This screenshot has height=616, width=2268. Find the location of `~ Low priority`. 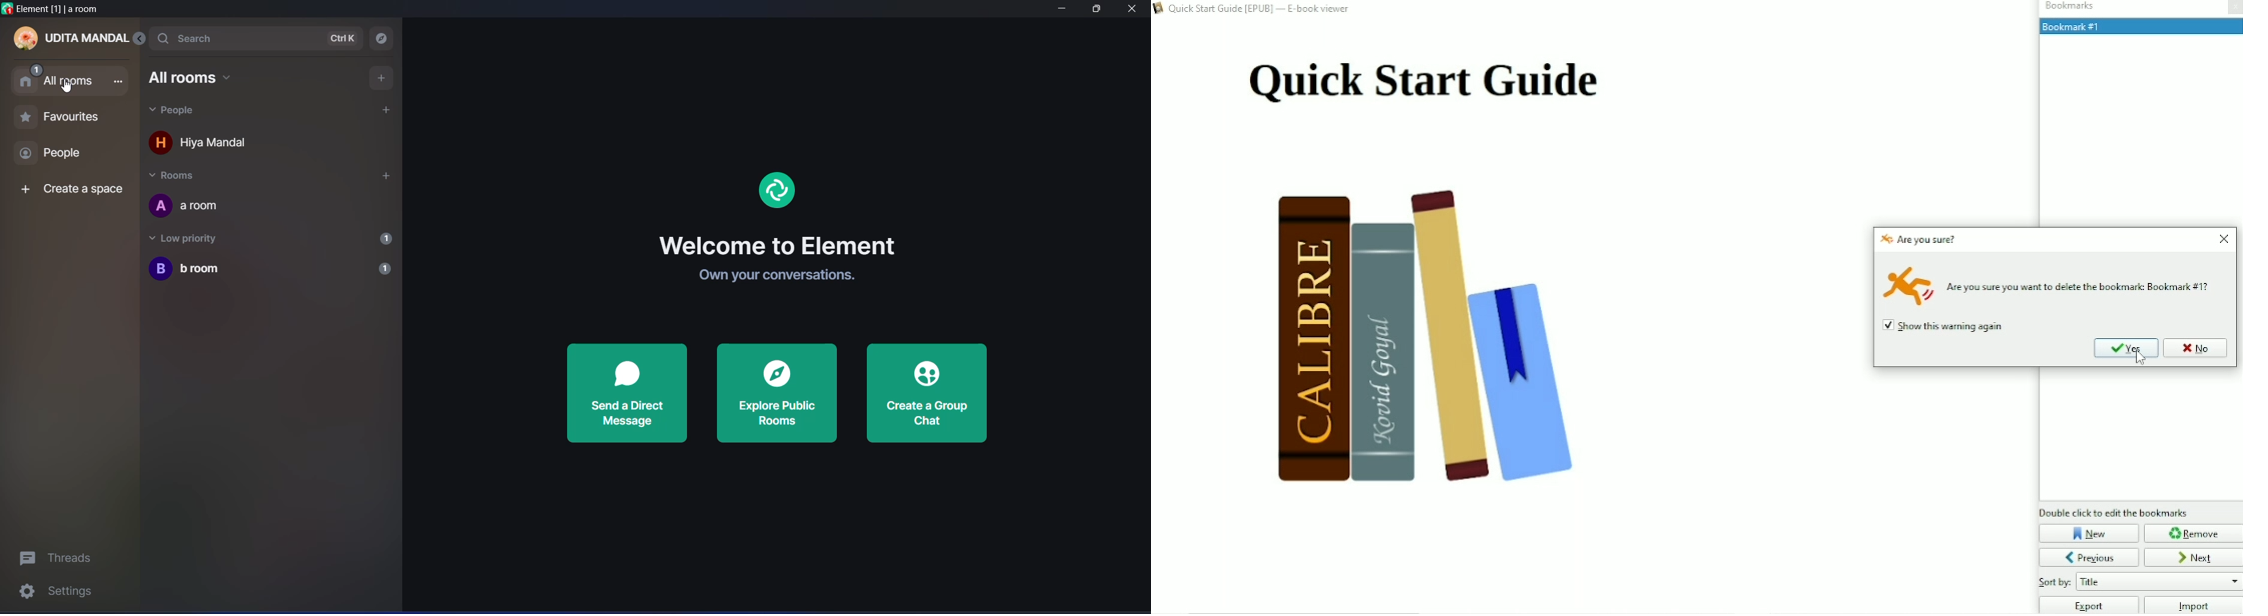

~ Low priority is located at coordinates (193, 237).